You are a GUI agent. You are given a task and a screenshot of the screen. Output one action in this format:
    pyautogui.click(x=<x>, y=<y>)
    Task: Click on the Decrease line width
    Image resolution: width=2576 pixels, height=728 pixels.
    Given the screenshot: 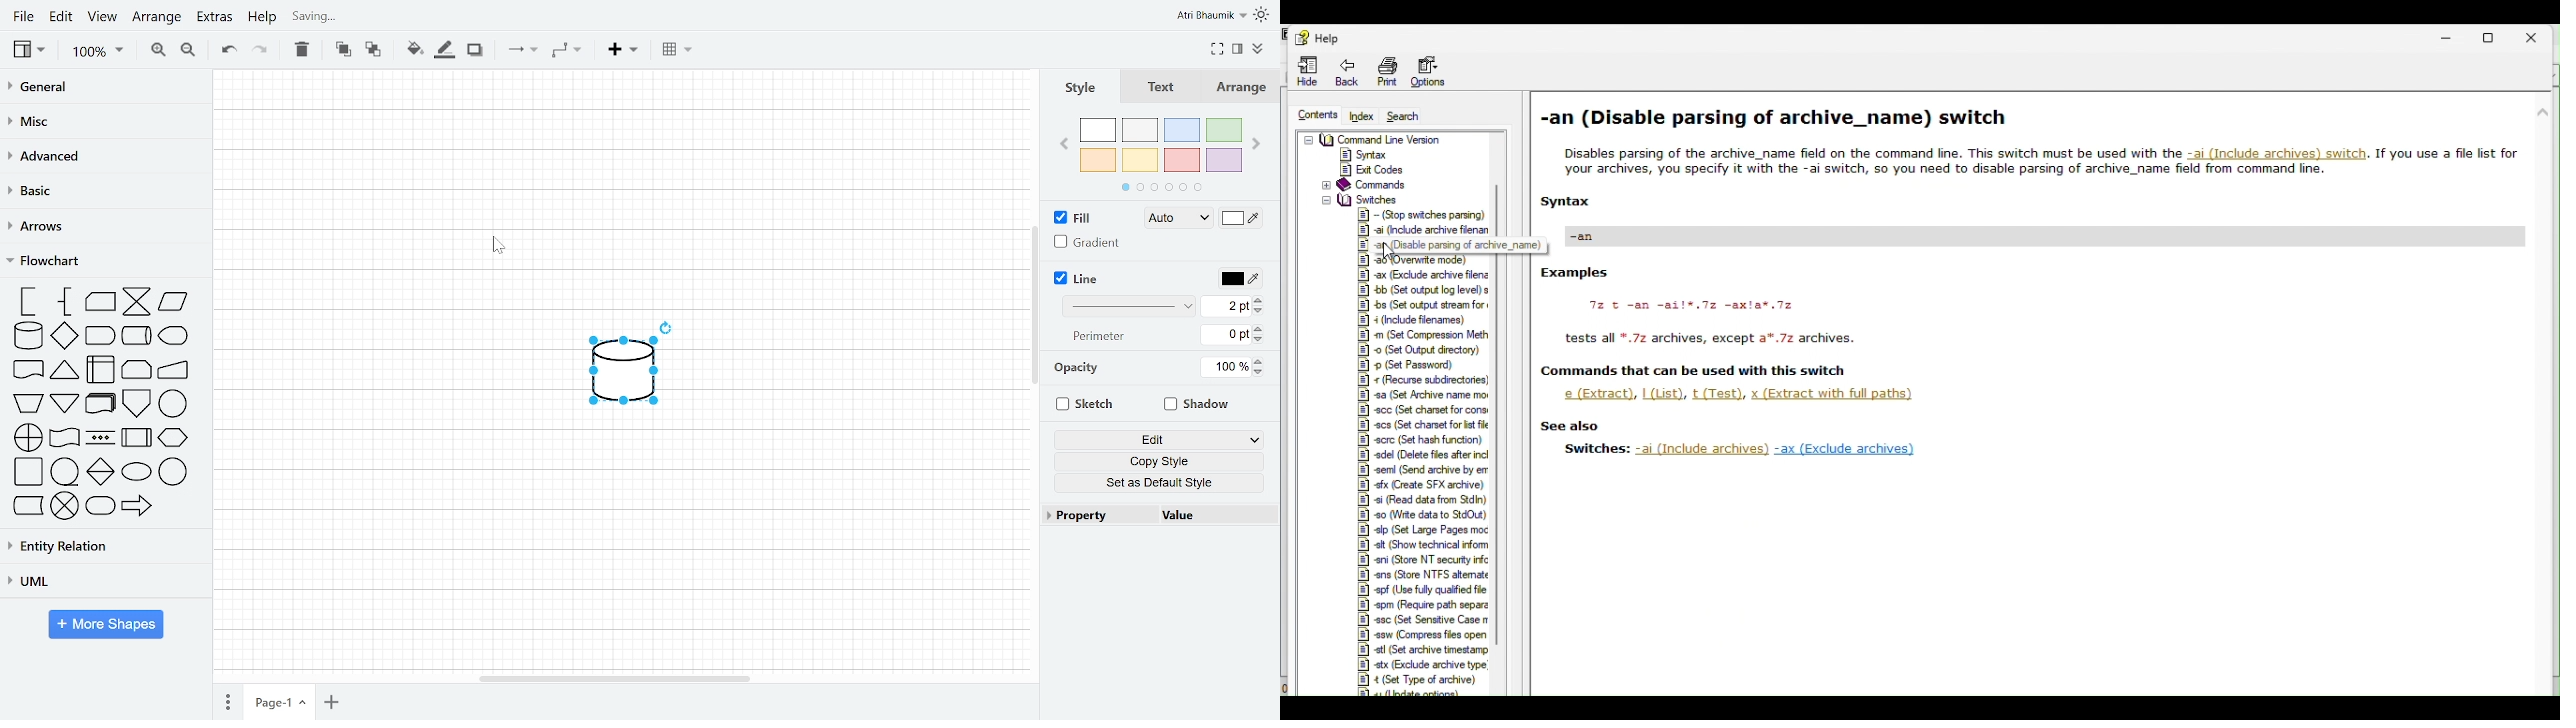 What is the action you would take?
    pyautogui.click(x=1259, y=312)
    